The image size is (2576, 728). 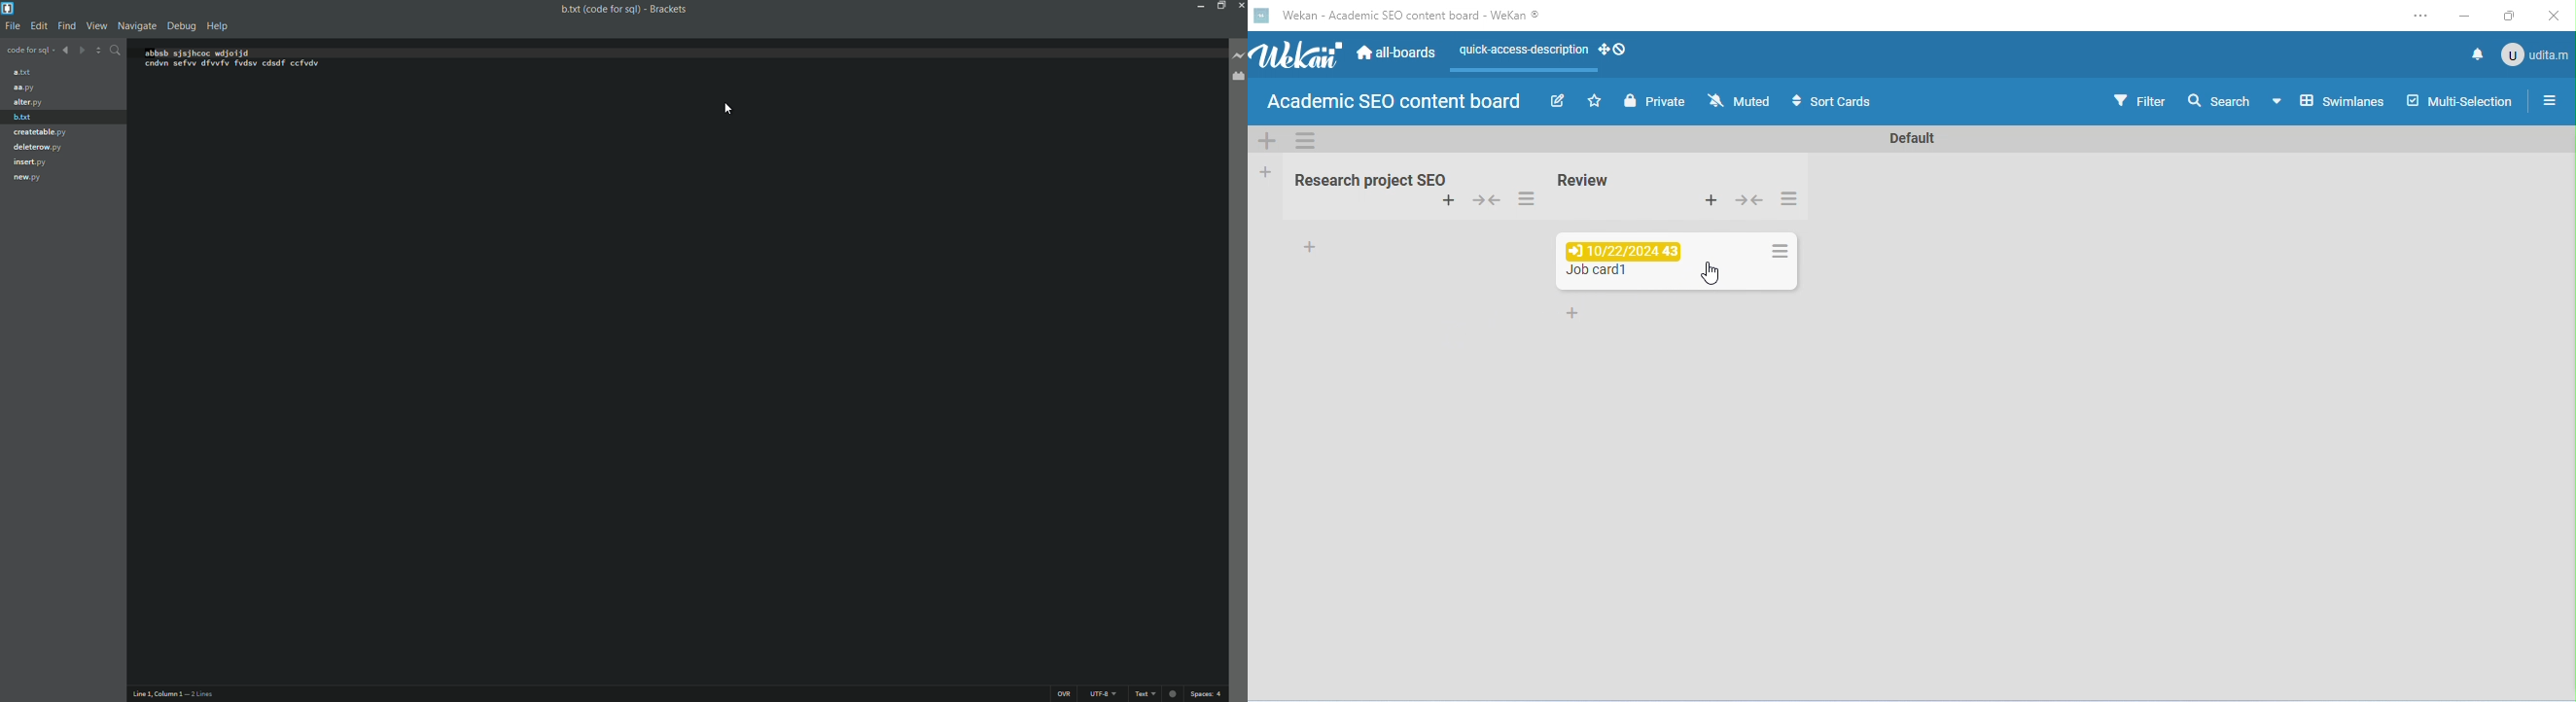 I want to click on minimize, so click(x=2464, y=18).